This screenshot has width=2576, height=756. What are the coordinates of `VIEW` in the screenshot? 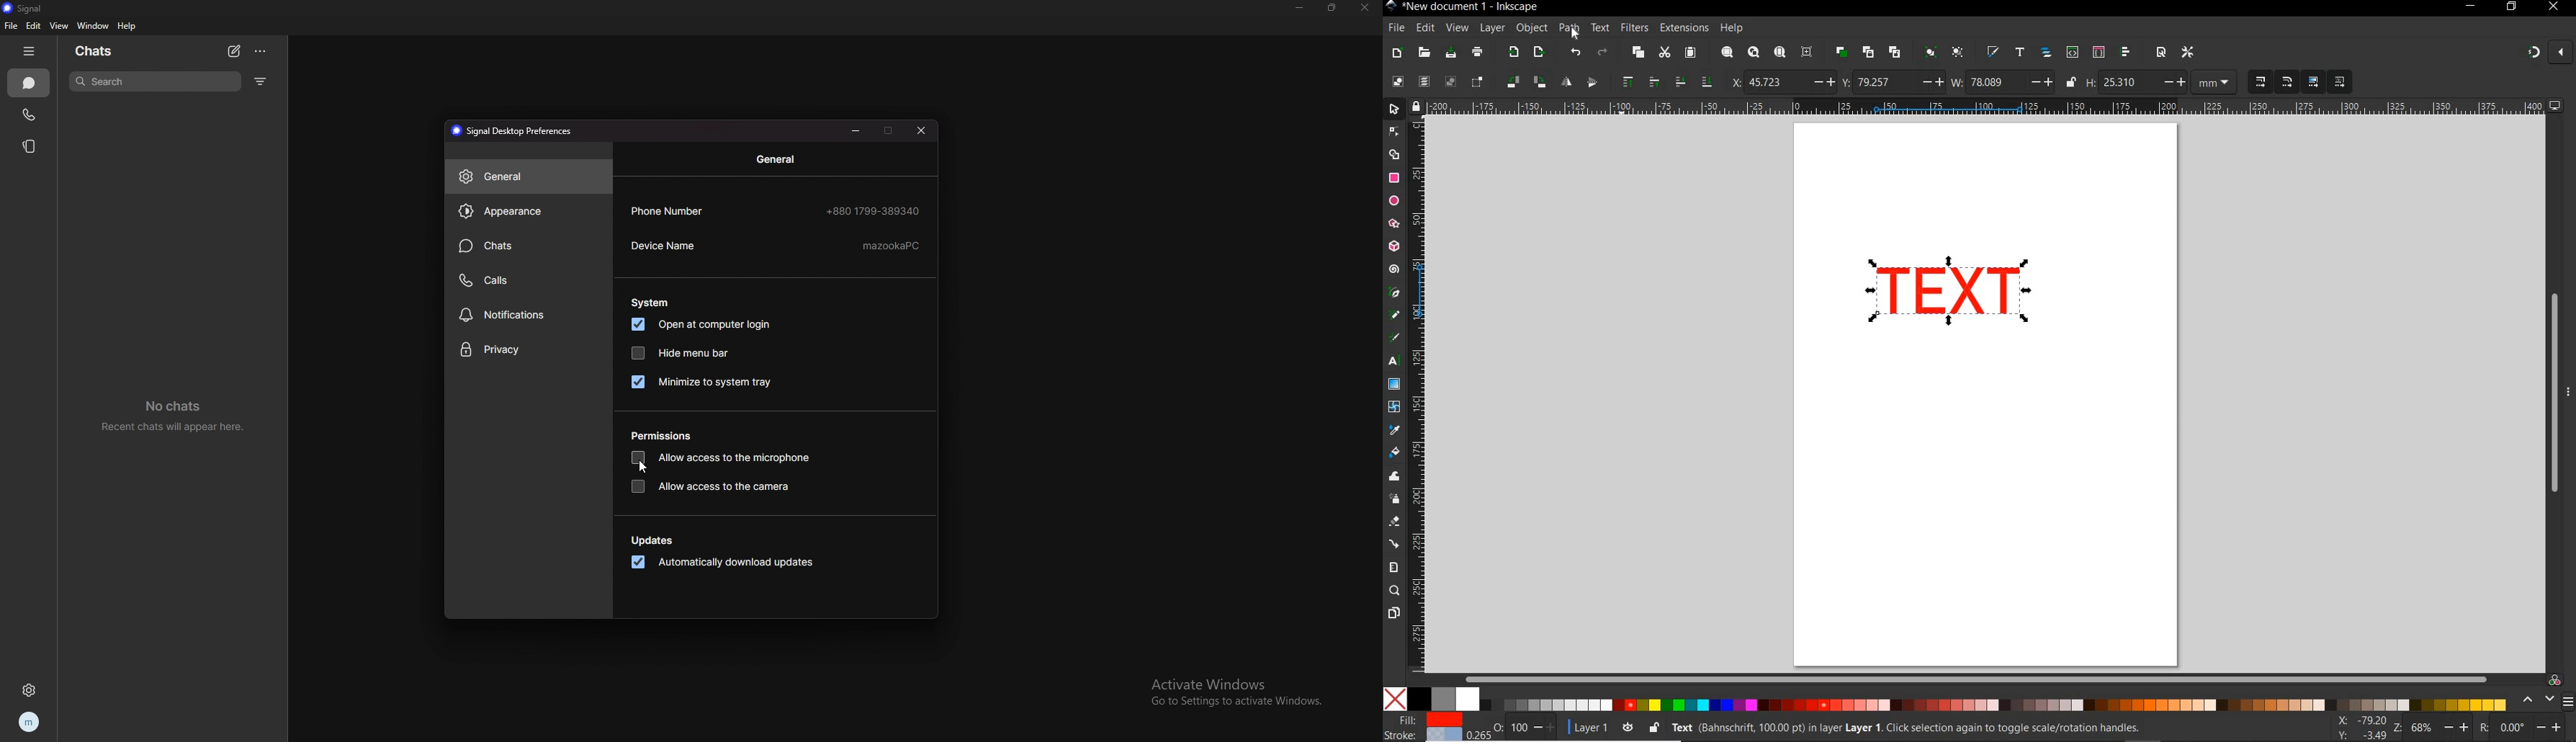 It's located at (1457, 28).